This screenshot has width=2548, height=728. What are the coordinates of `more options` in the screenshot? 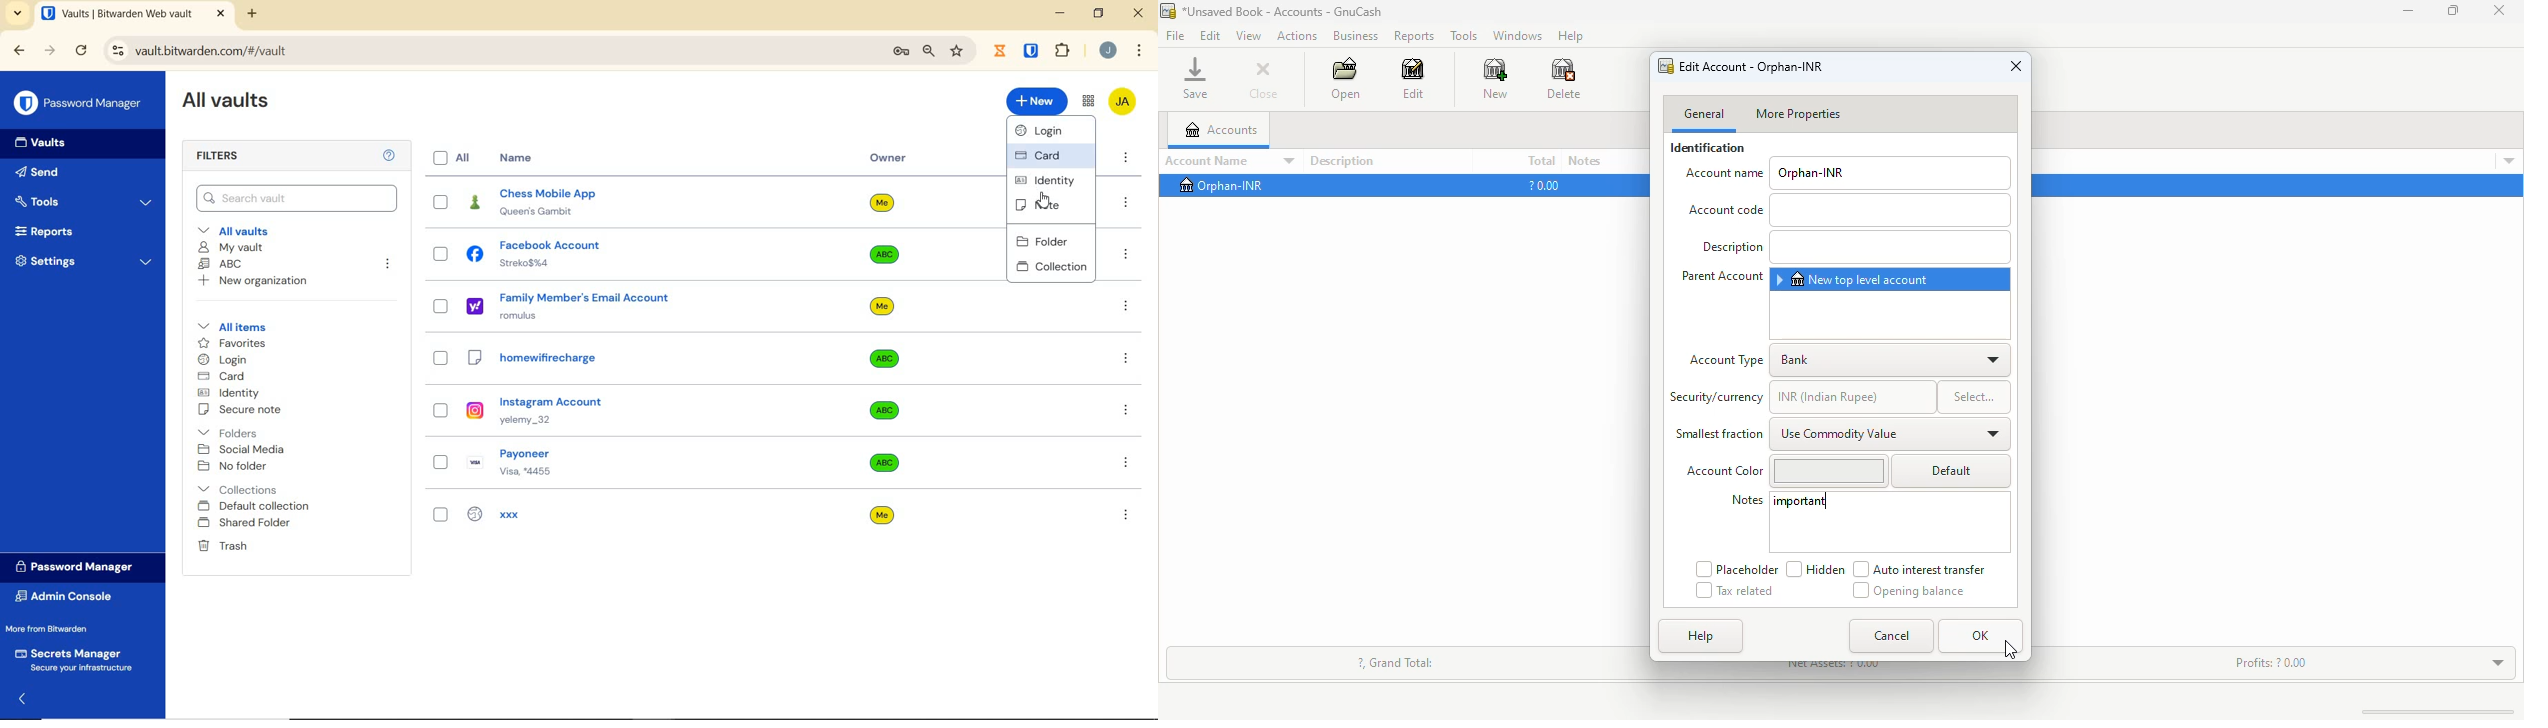 It's located at (1127, 203).